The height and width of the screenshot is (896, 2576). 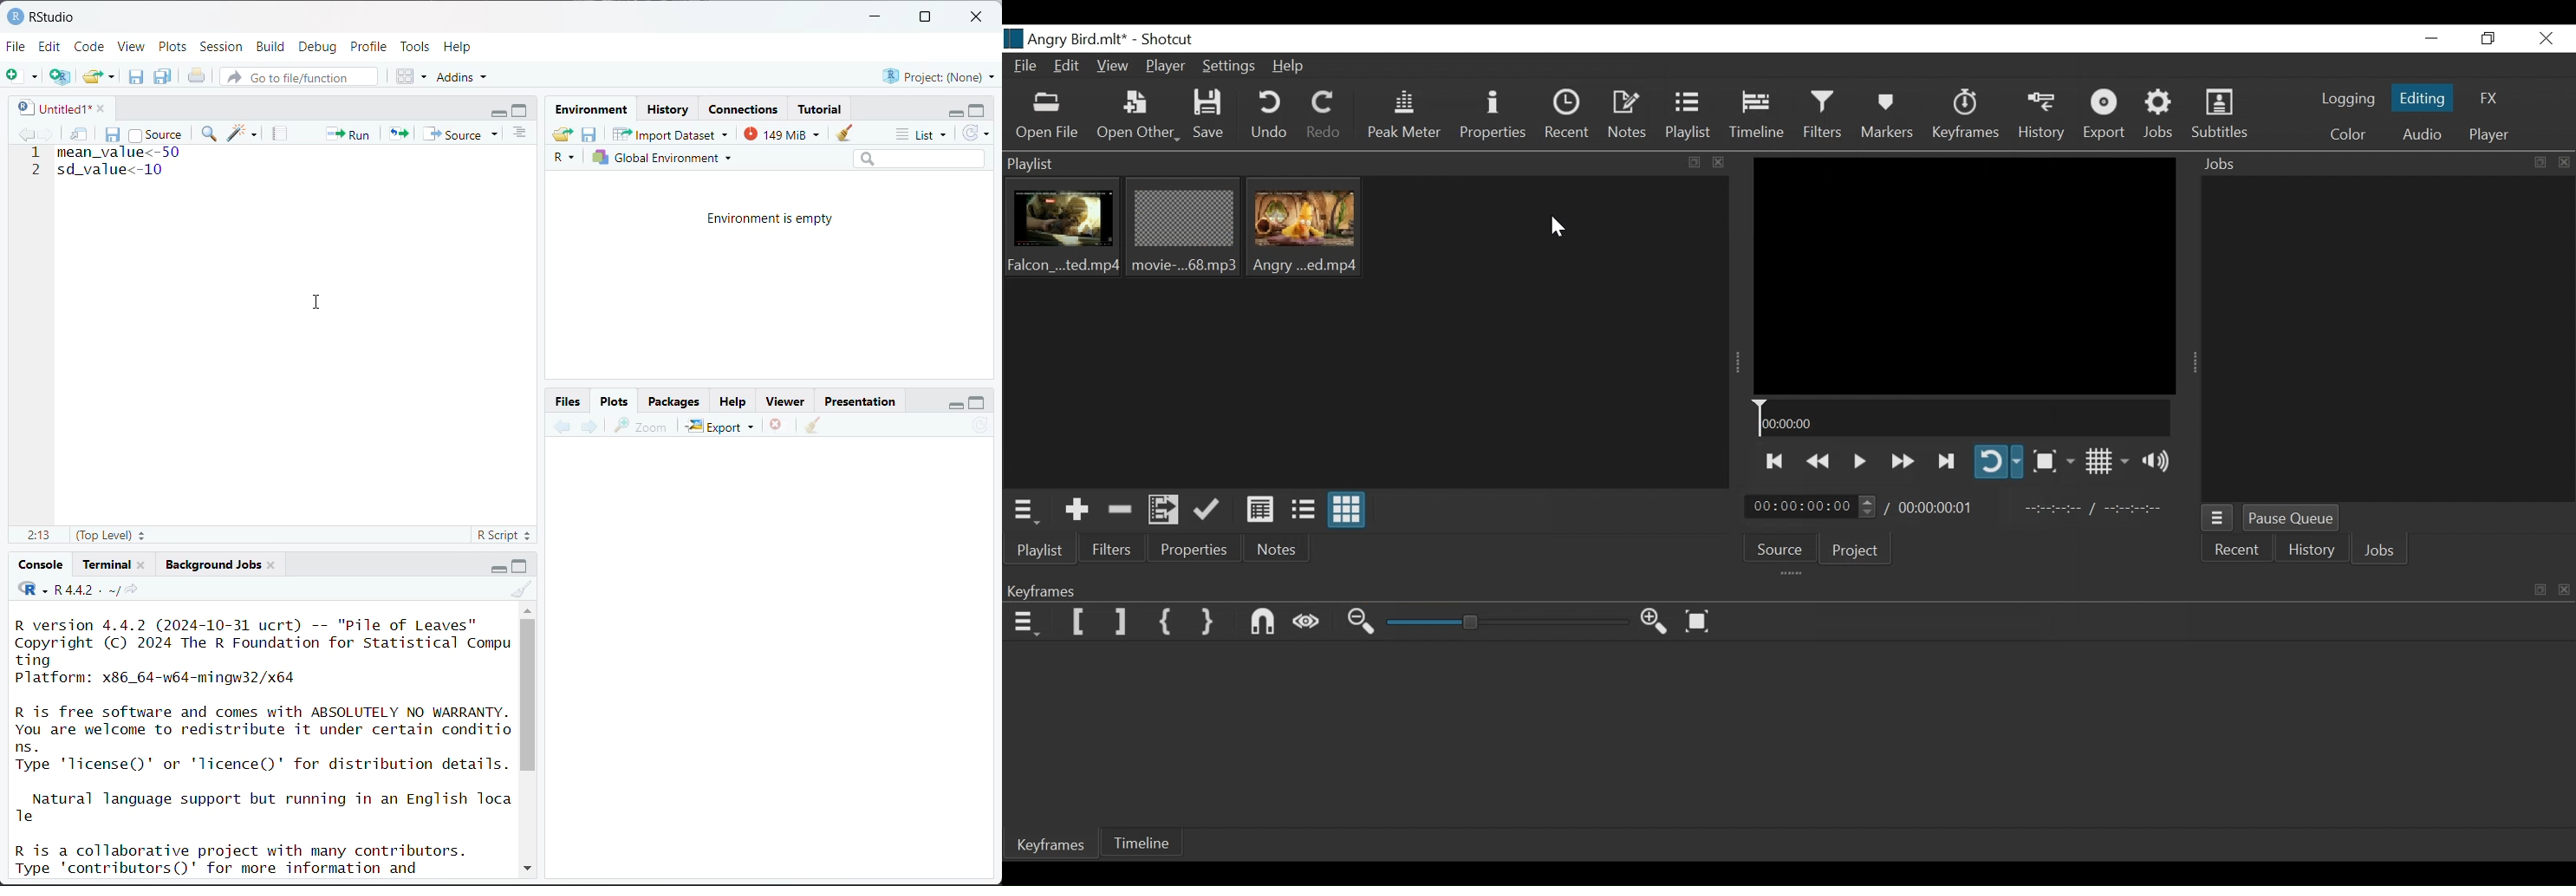 What do you see at coordinates (976, 134) in the screenshot?
I see `refresh the list` at bounding box center [976, 134].